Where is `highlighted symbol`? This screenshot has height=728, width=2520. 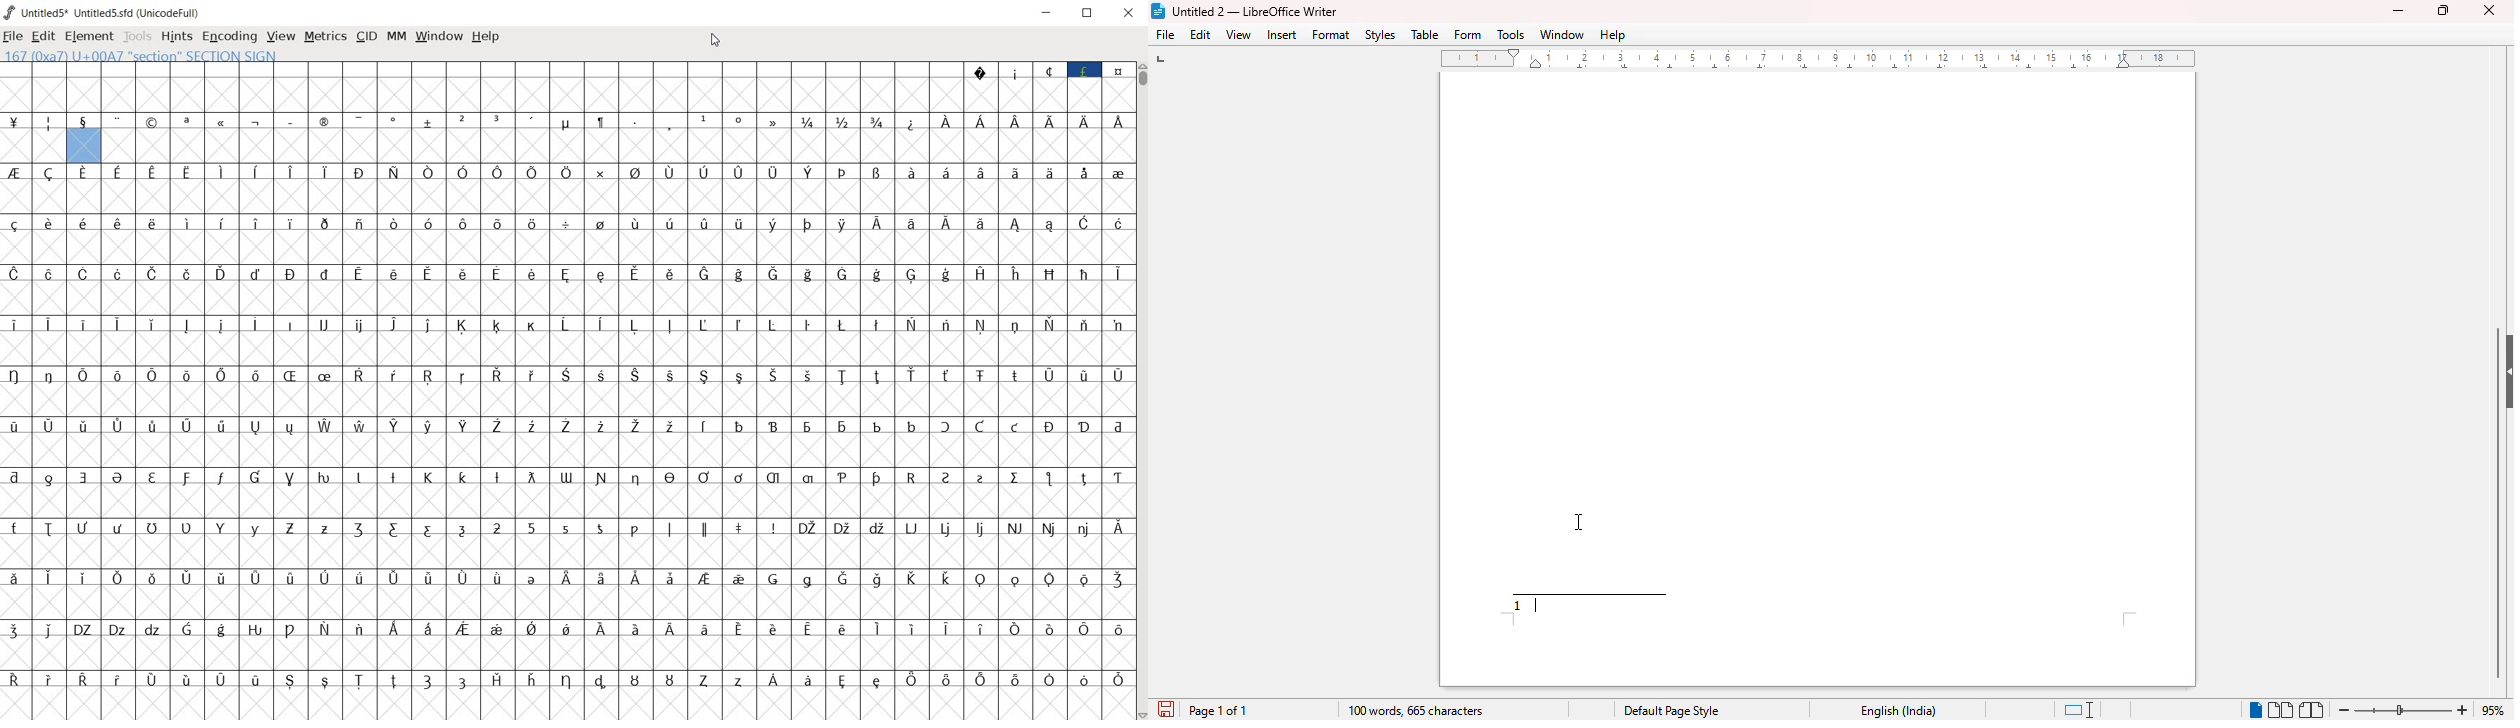 highlighted symbol is located at coordinates (325, 340).